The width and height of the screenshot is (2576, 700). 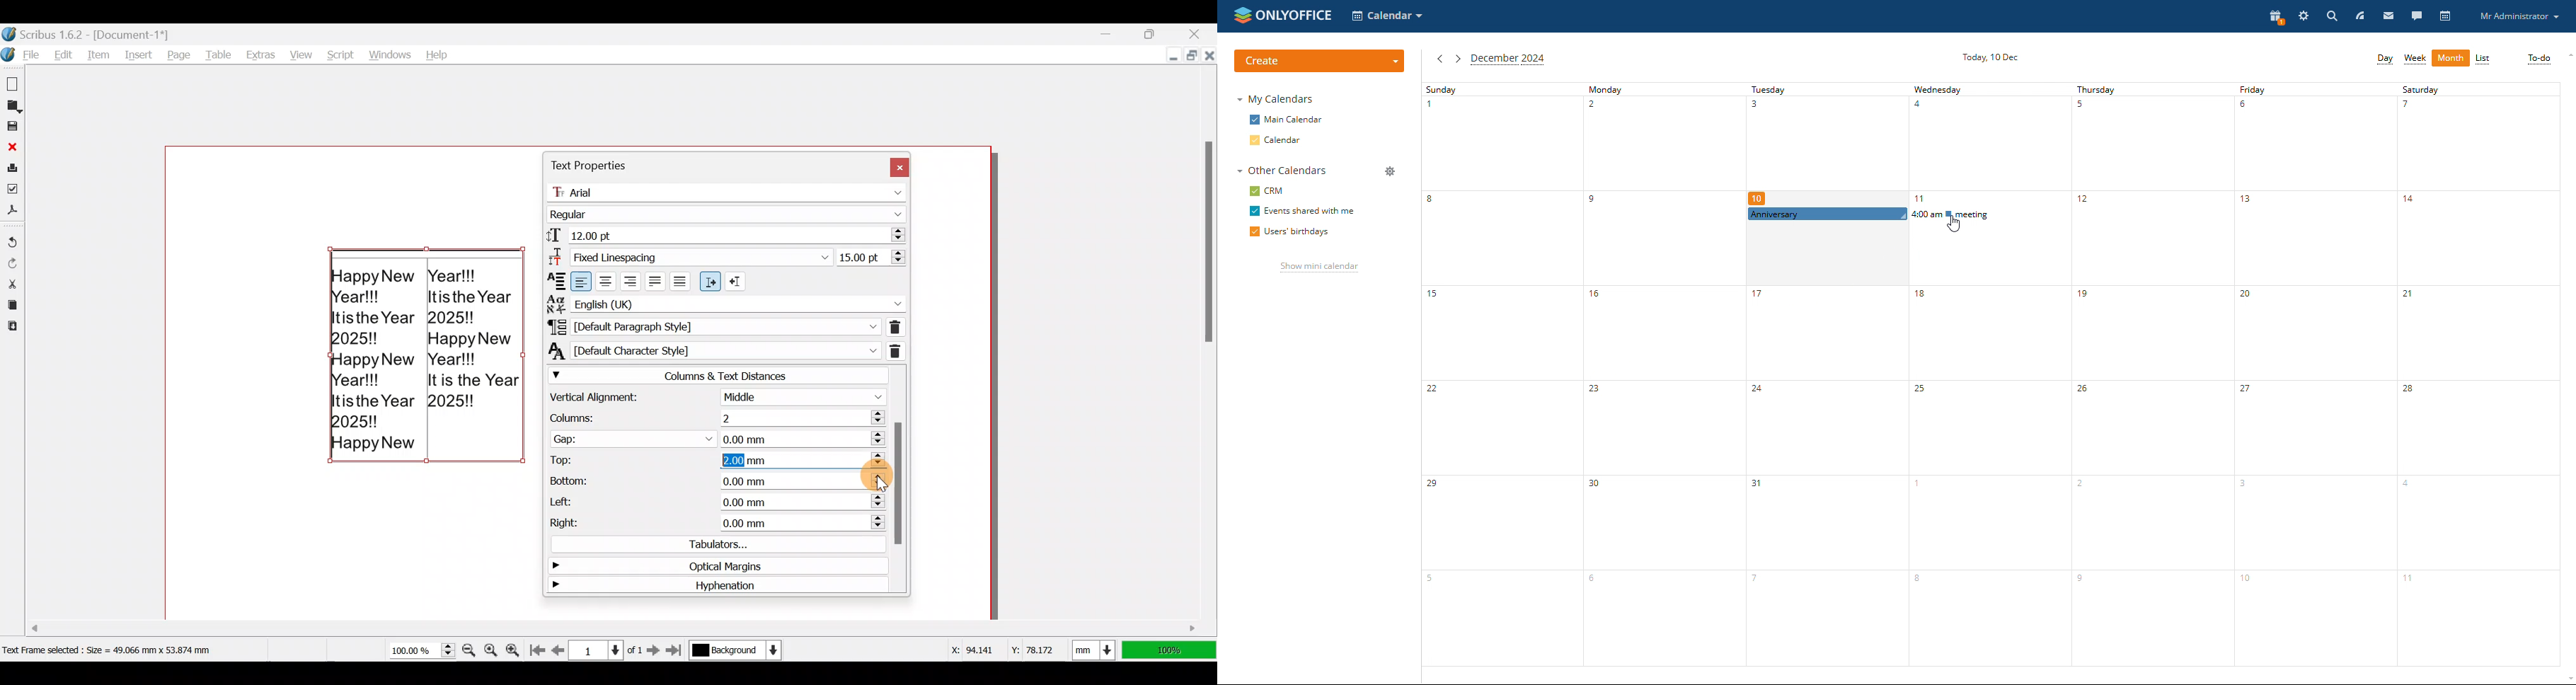 I want to click on View, so click(x=299, y=52).